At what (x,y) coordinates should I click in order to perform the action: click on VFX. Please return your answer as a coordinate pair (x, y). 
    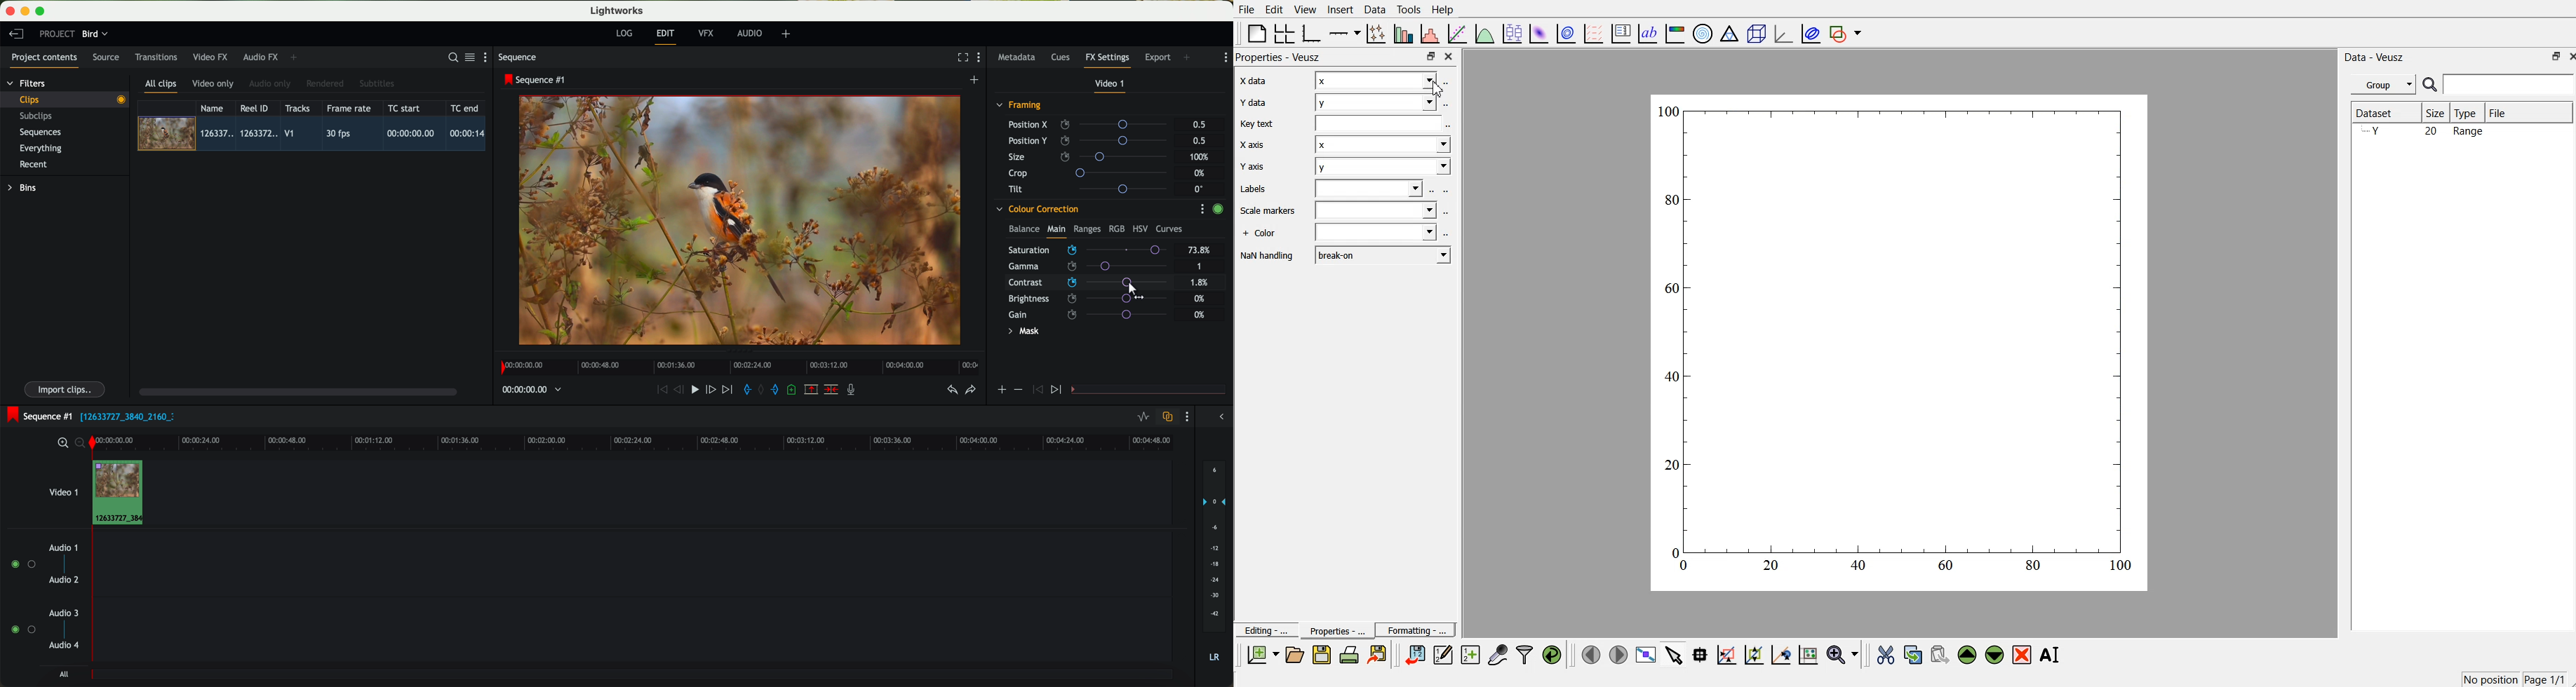
    Looking at the image, I should click on (708, 33).